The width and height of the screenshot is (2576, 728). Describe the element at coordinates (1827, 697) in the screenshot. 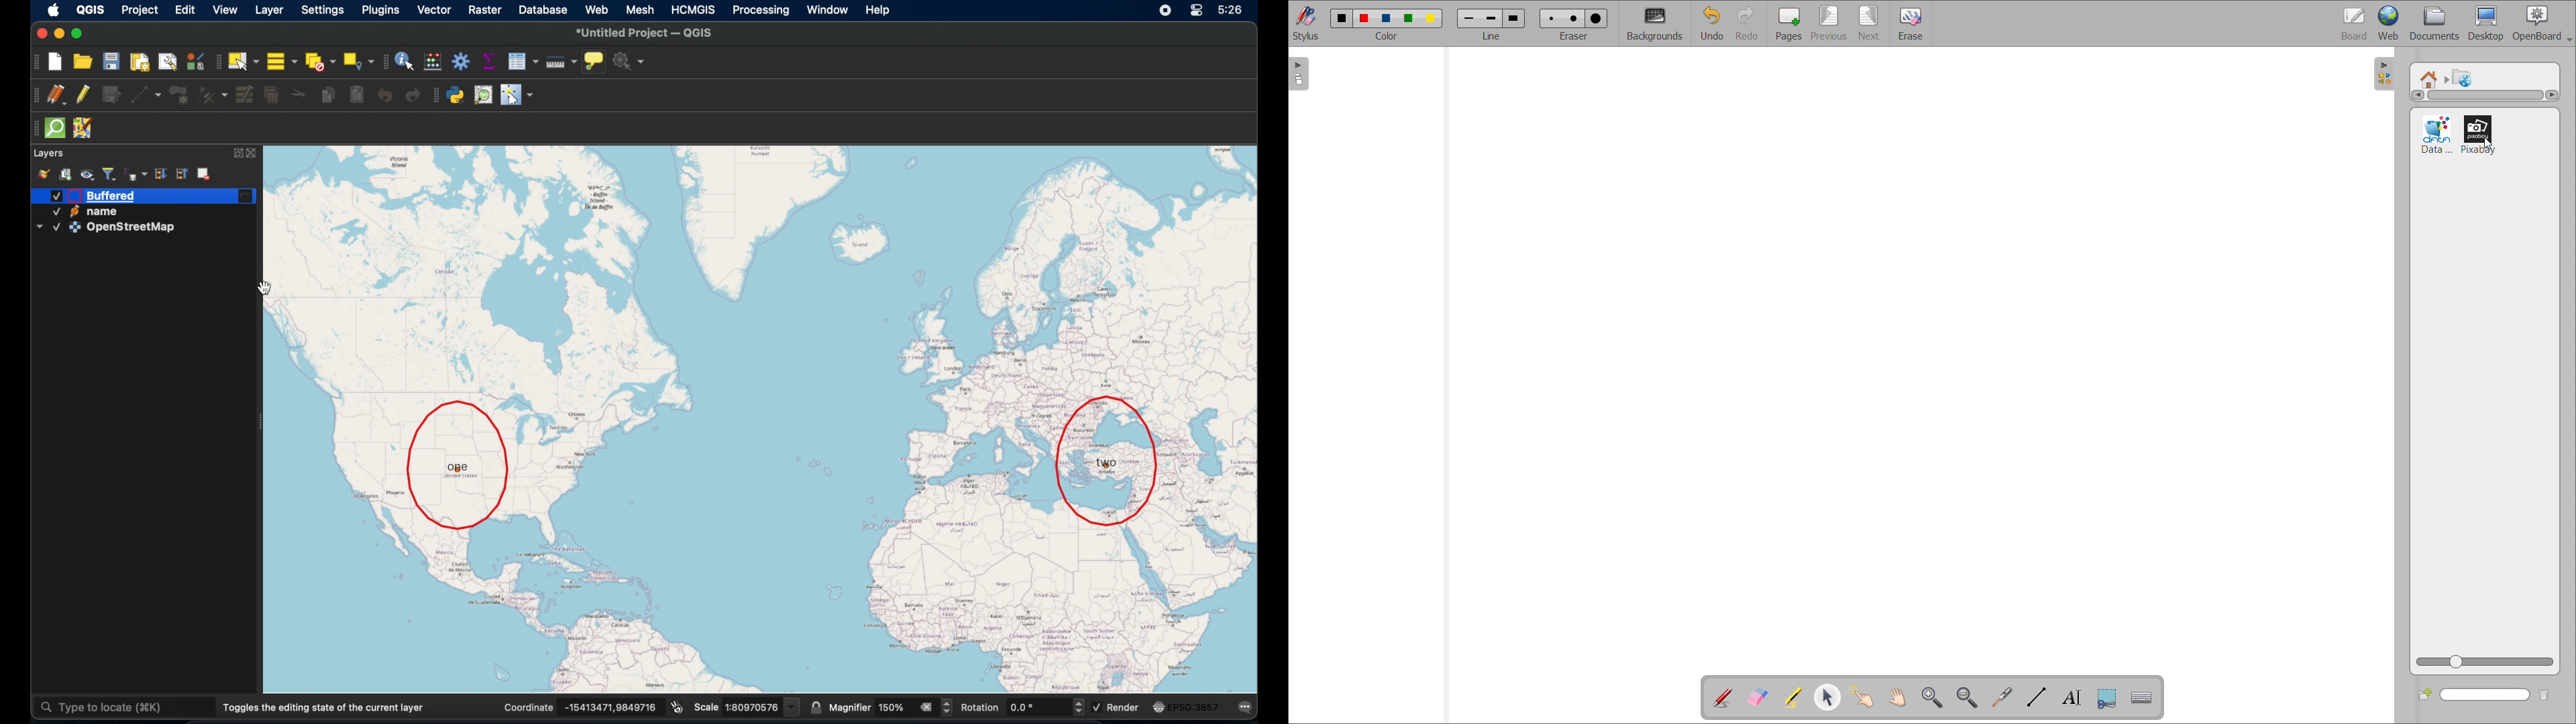

I see `select object and modify` at that location.